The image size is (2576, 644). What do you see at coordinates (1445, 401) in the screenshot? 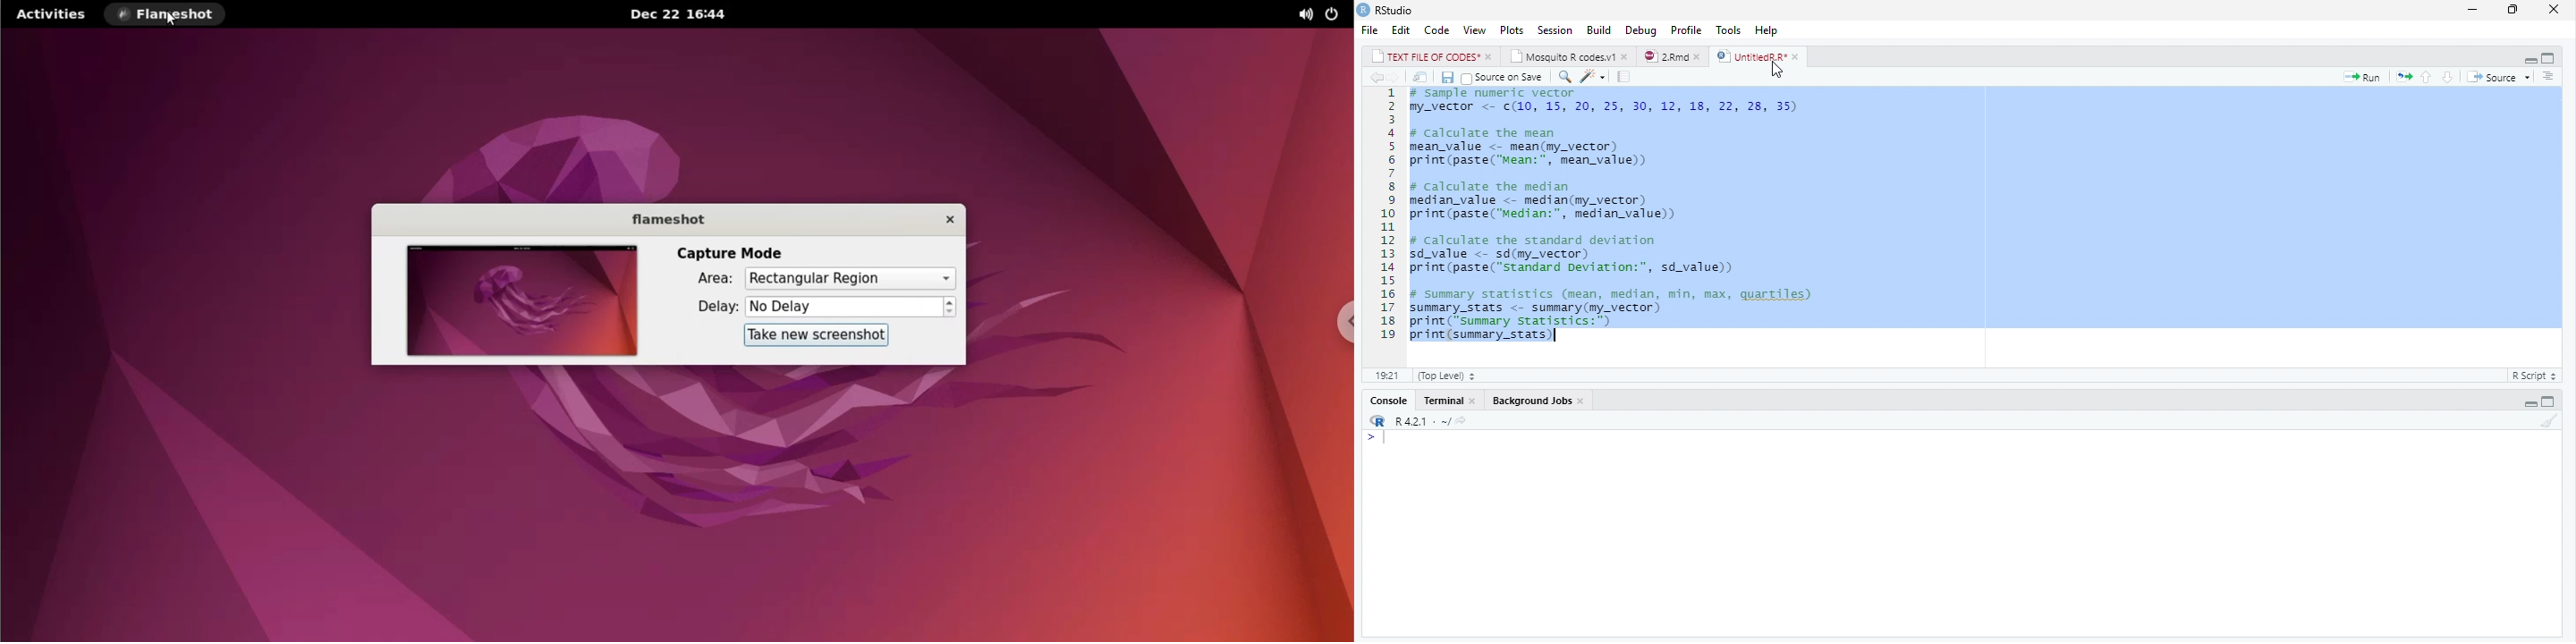
I see `Terminal` at bounding box center [1445, 401].